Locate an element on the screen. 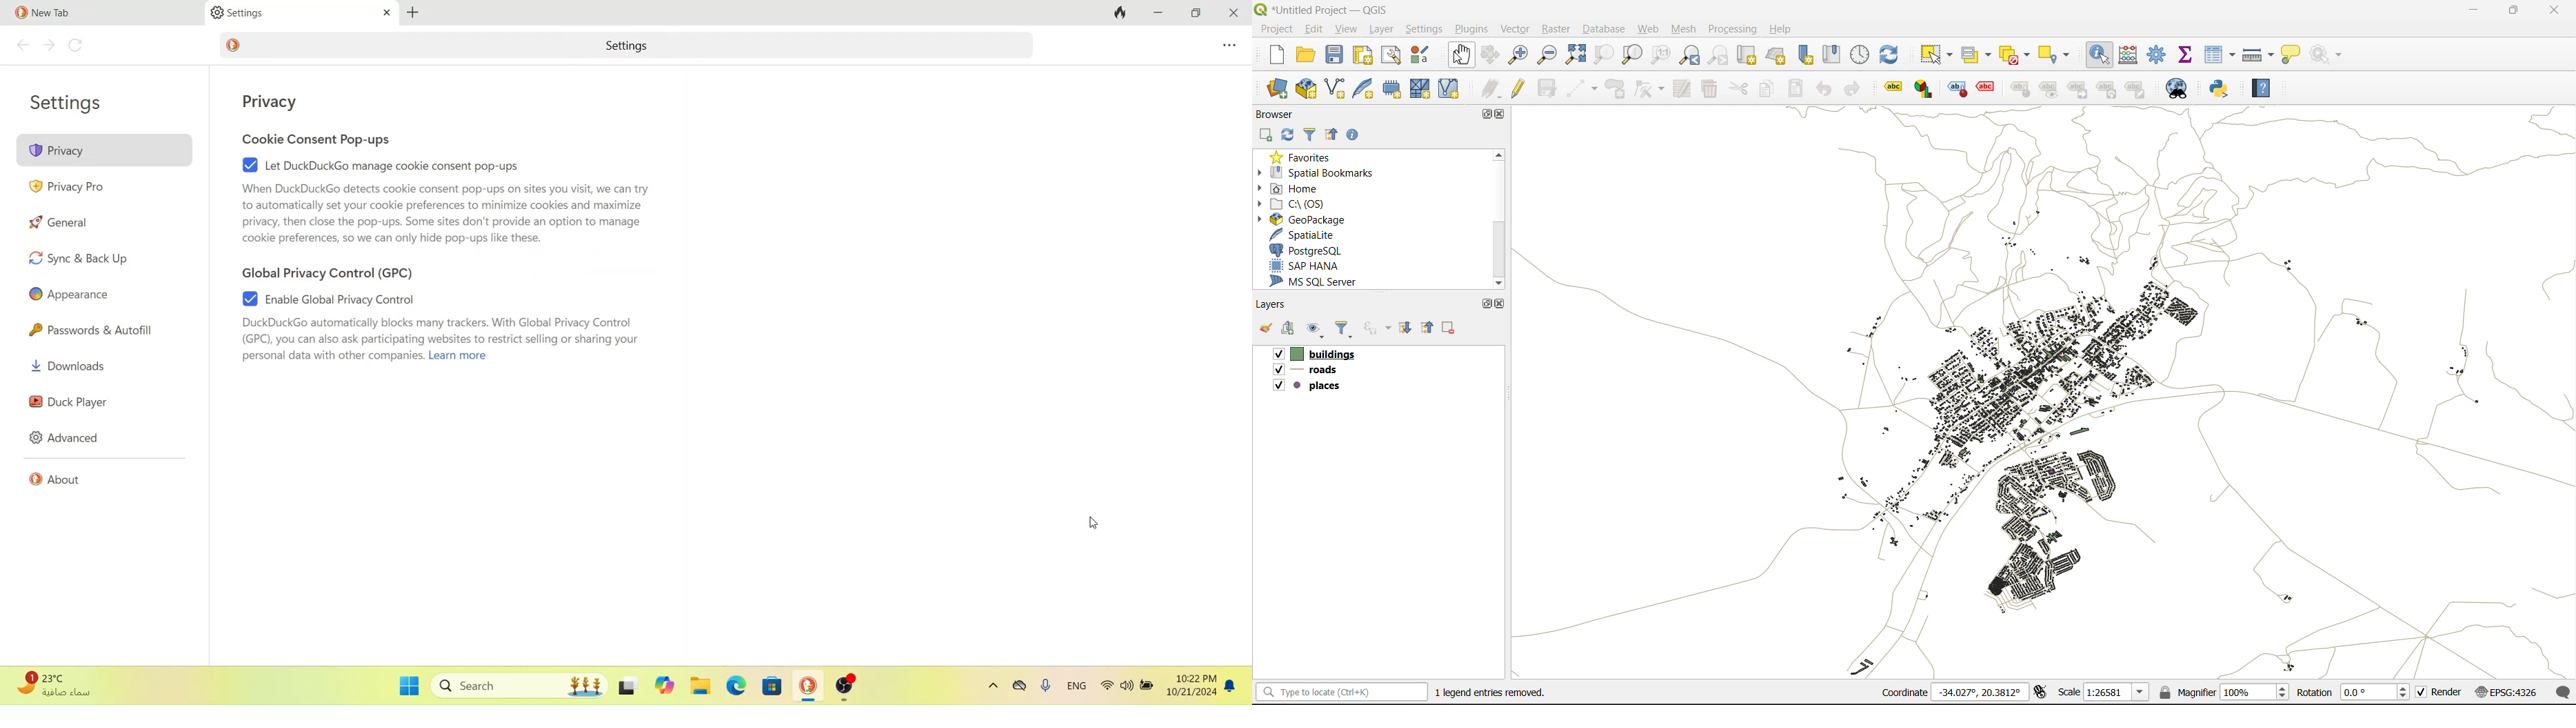 This screenshot has height=728, width=2576. close is located at coordinates (2550, 13).